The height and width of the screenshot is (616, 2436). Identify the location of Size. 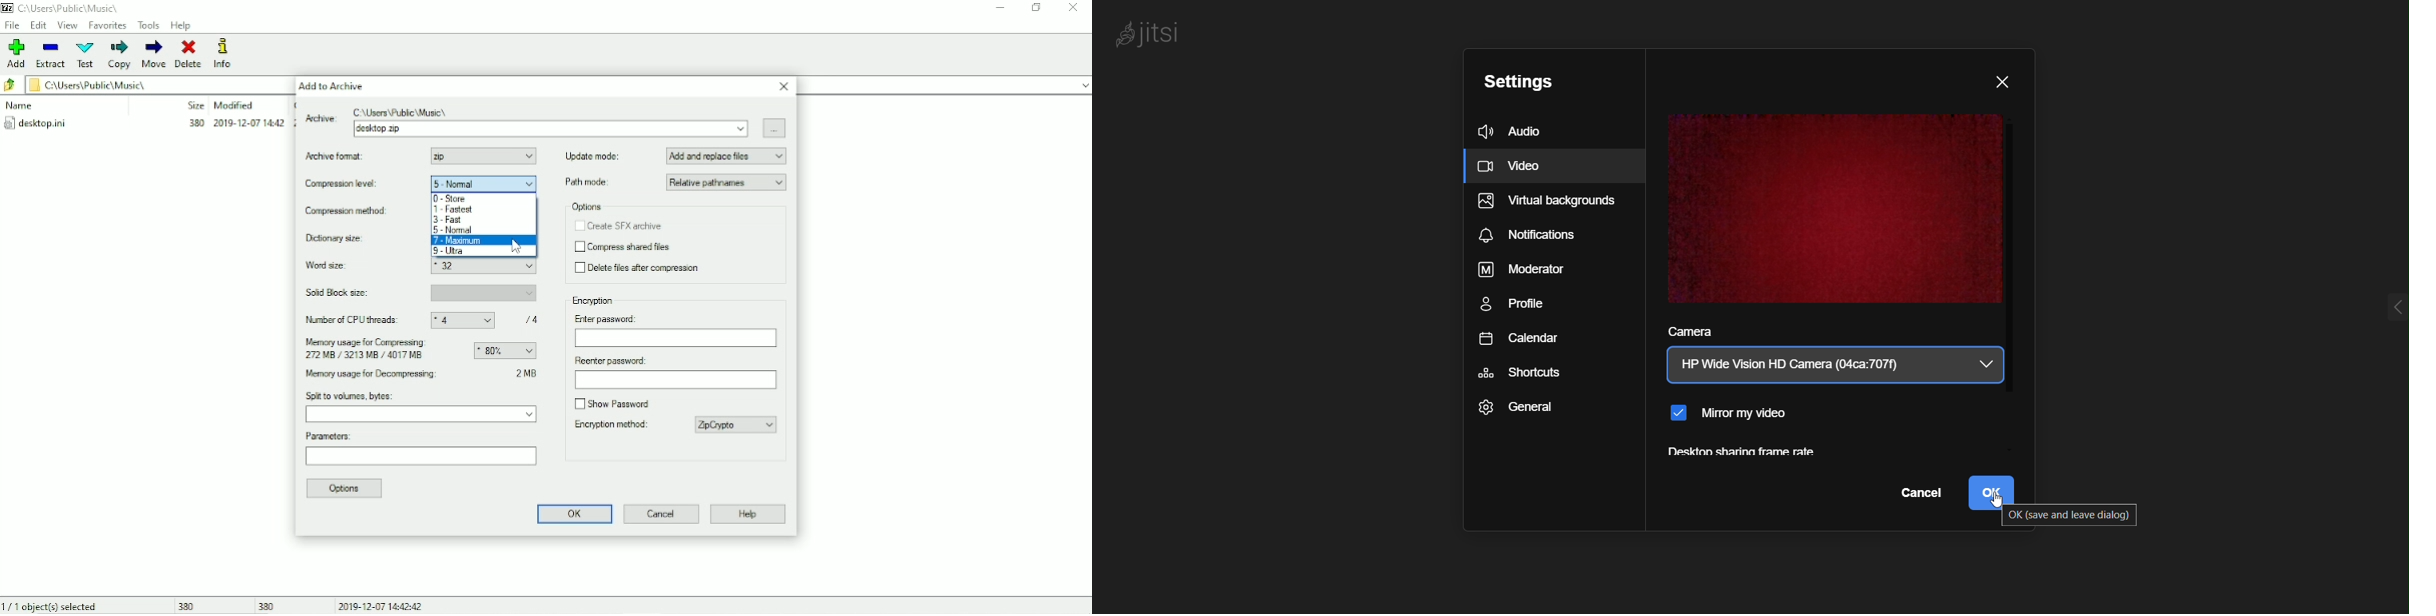
(192, 105).